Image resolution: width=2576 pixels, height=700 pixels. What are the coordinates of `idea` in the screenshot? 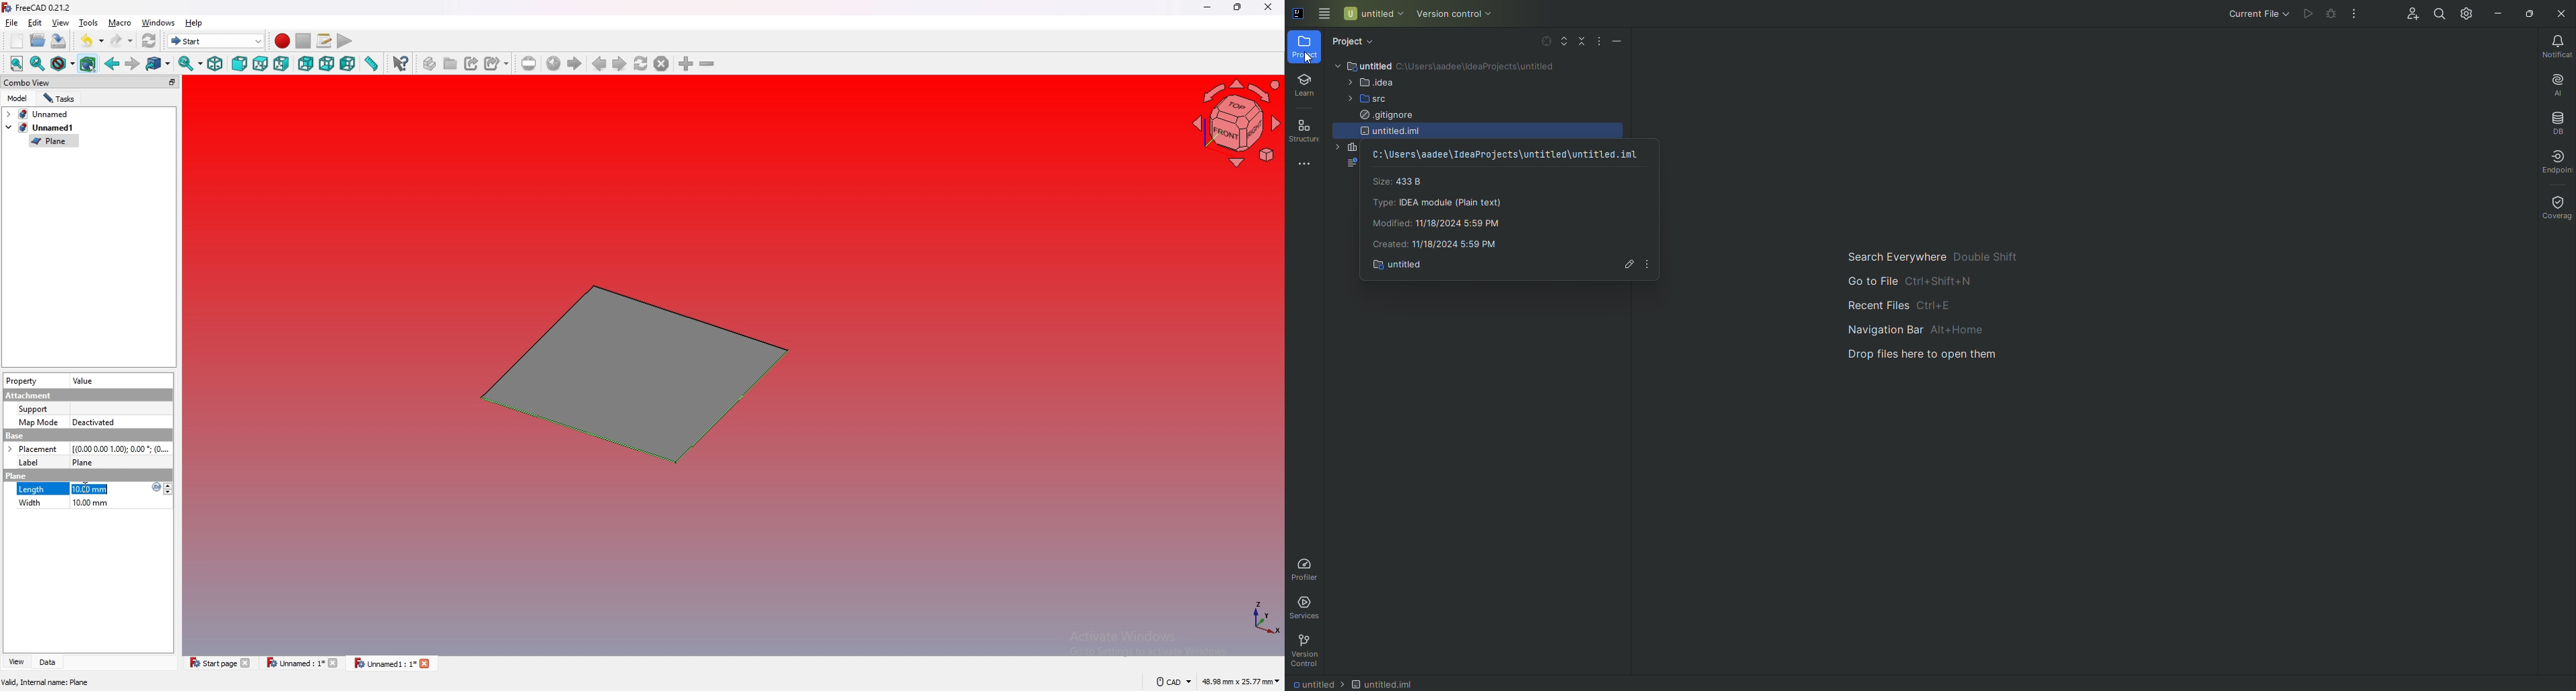 It's located at (1368, 86).